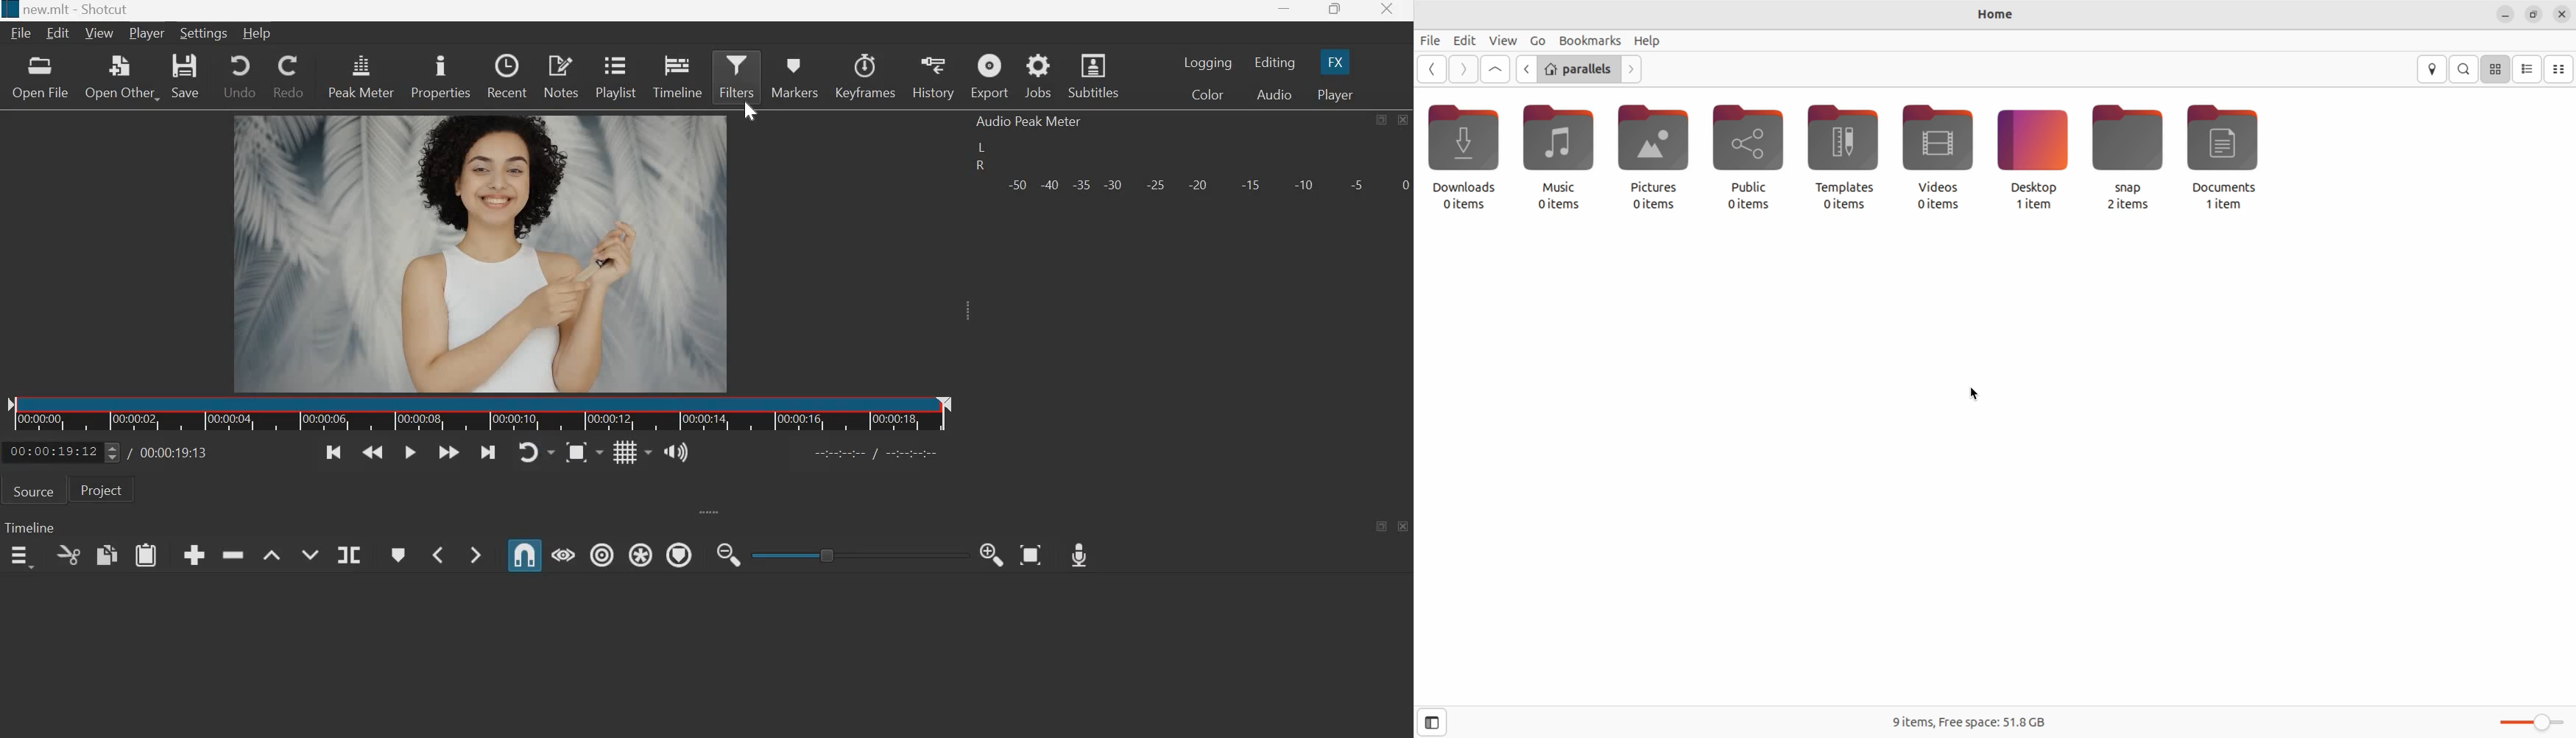 This screenshot has height=756, width=2576. Describe the element at coordinates (1333, 62) in the screenshot. I see `FX` at that location.